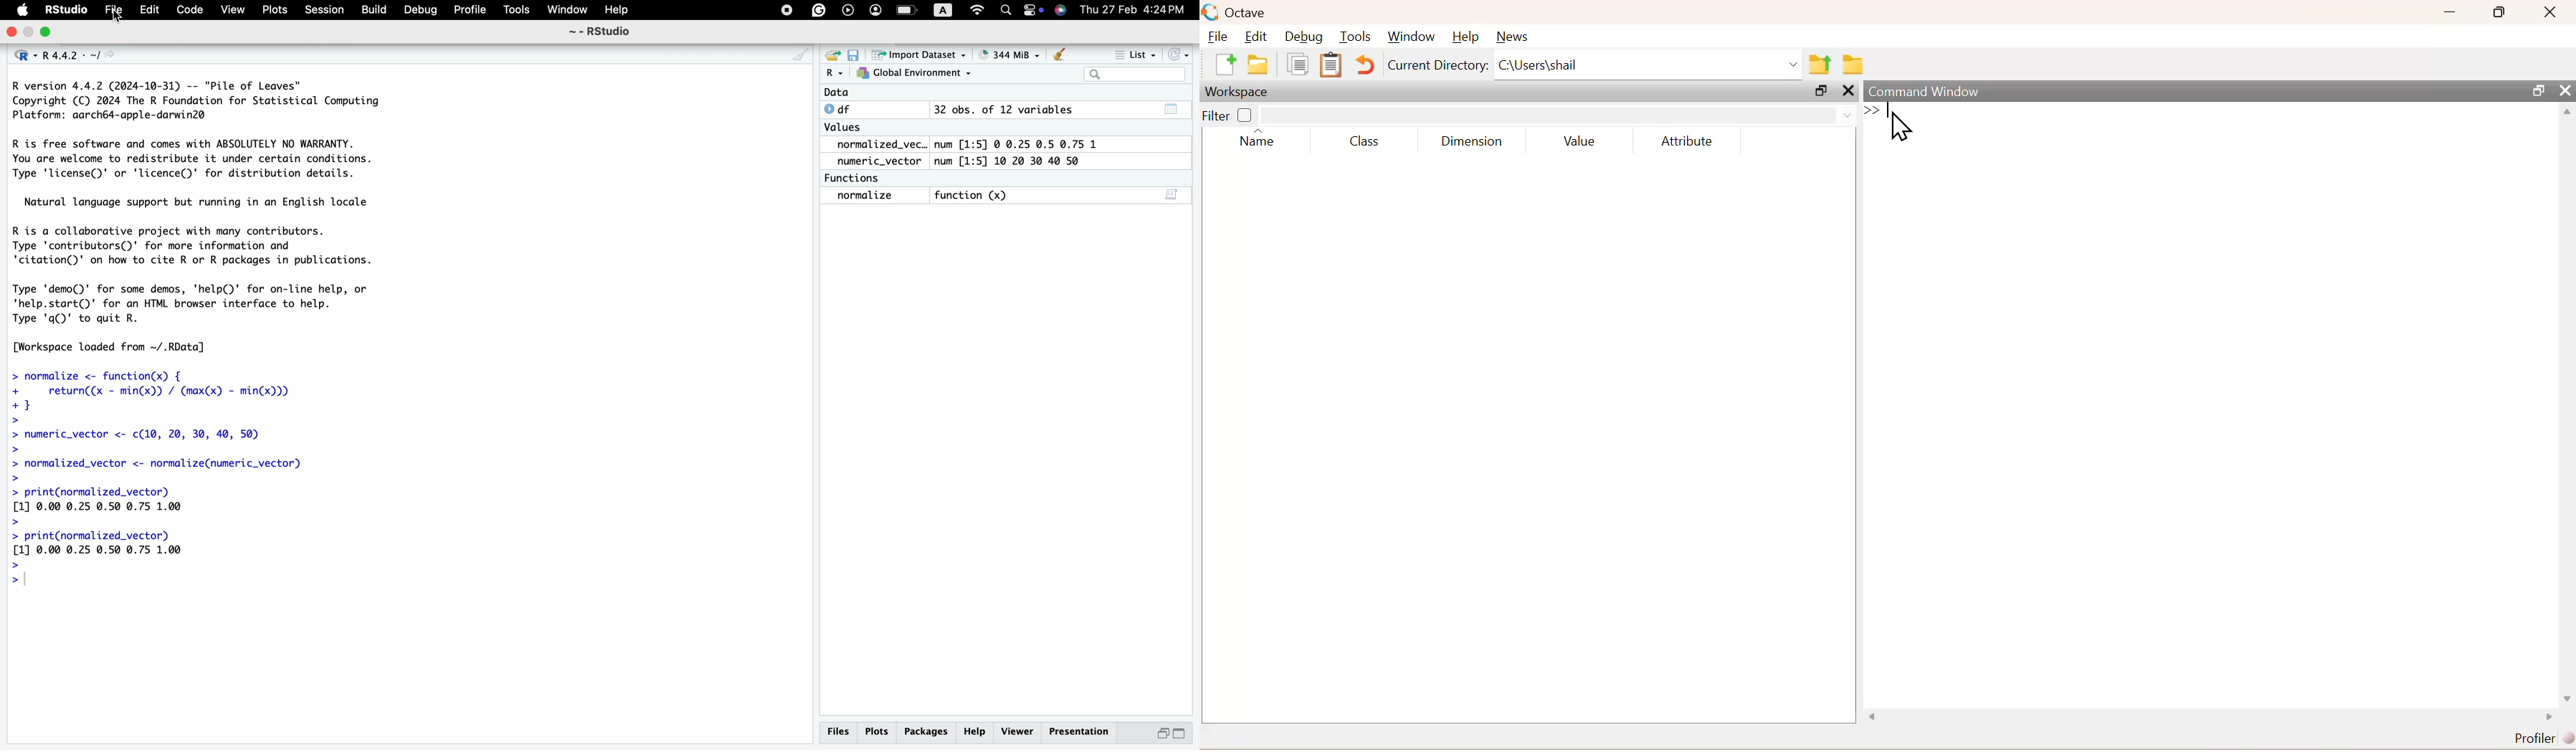 The width and height of the screenshot is (2576, 756). Describe the element at coordinates (909, 9) in the screenshot. I see `battery` at that location.